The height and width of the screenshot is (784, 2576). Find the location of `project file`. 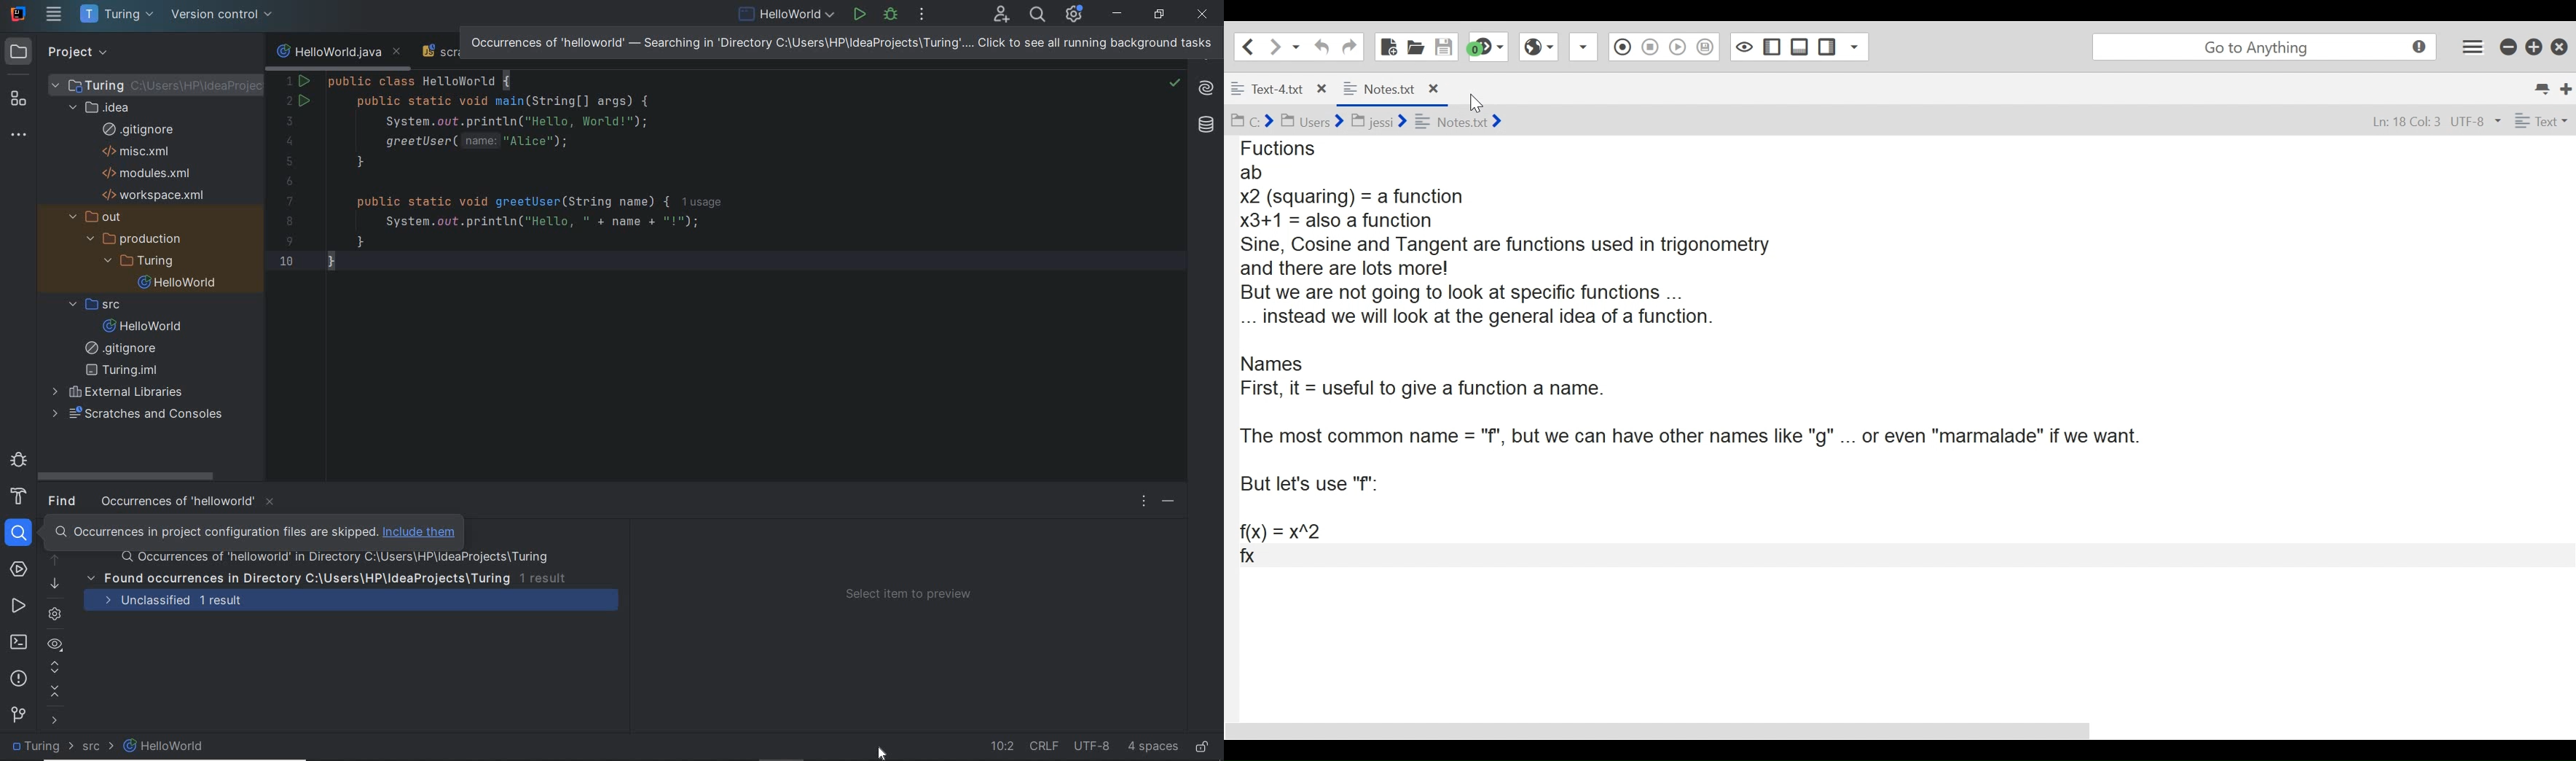

project file is located at coordinates (170, 84).